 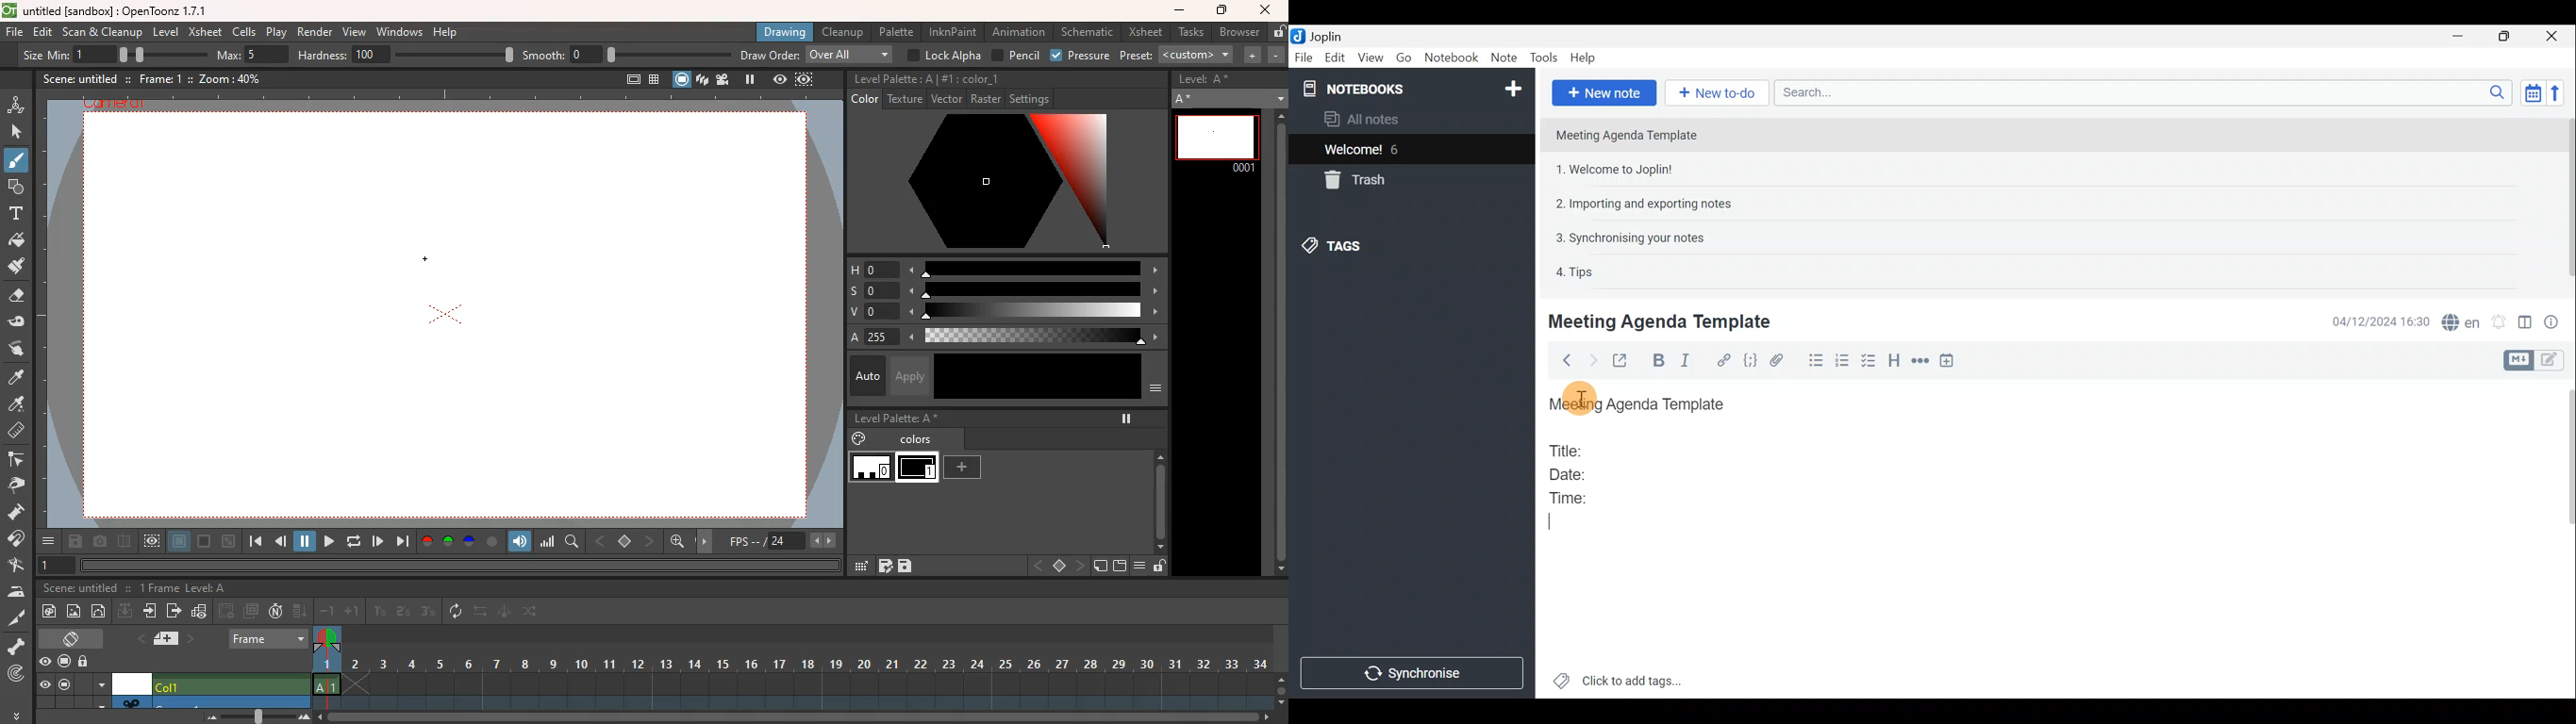 I want to click on refresh, so click(x=351, y=541).